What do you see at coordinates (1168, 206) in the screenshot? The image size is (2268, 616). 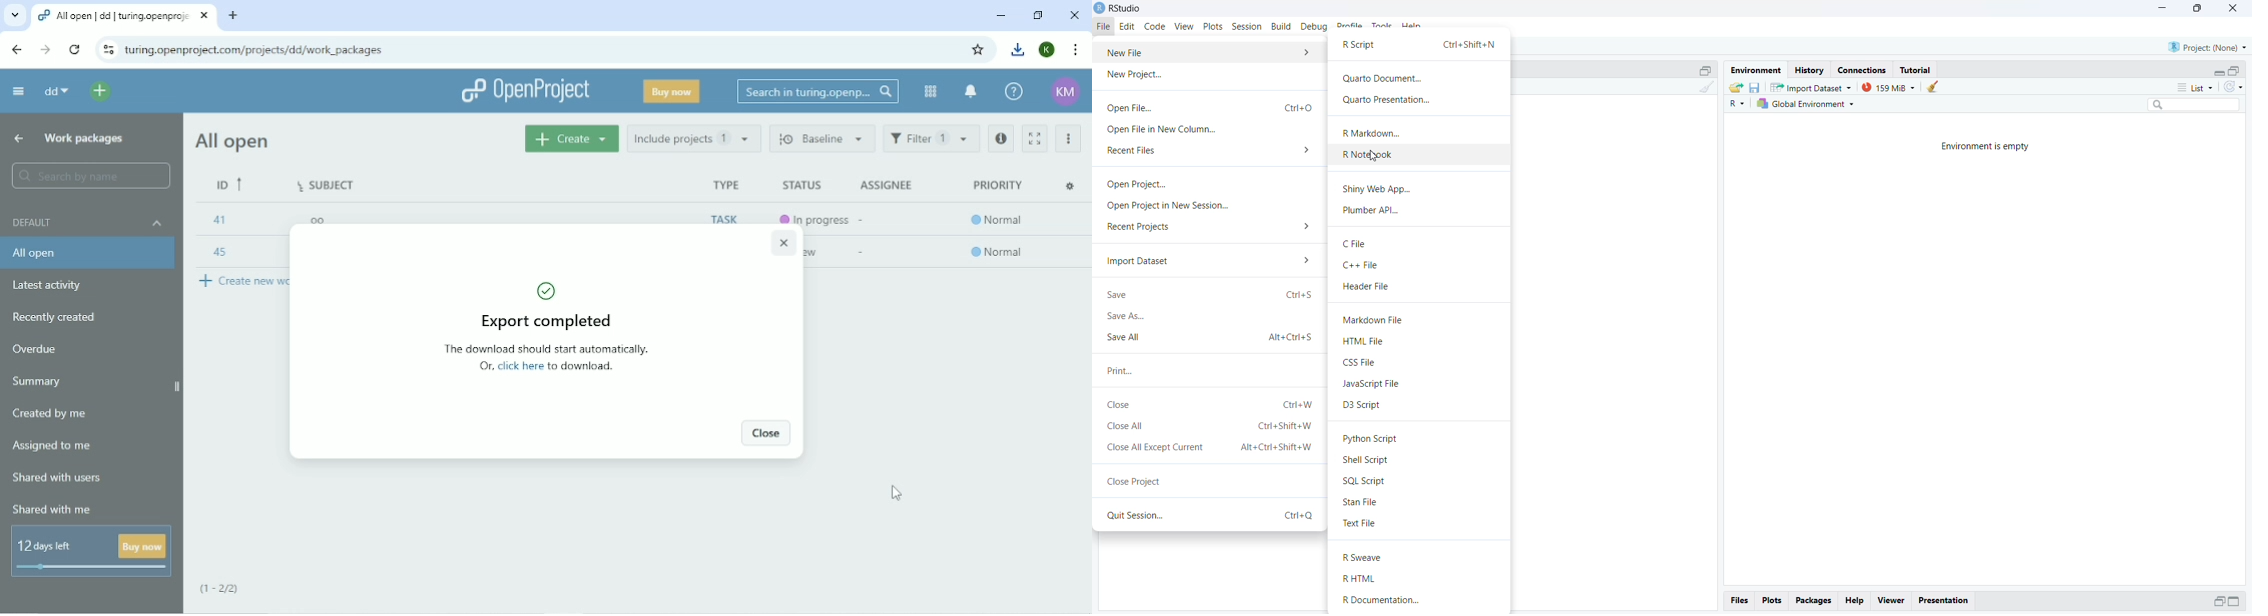 I see `Open Project in New Session...` at bounding box center [1168, 206].